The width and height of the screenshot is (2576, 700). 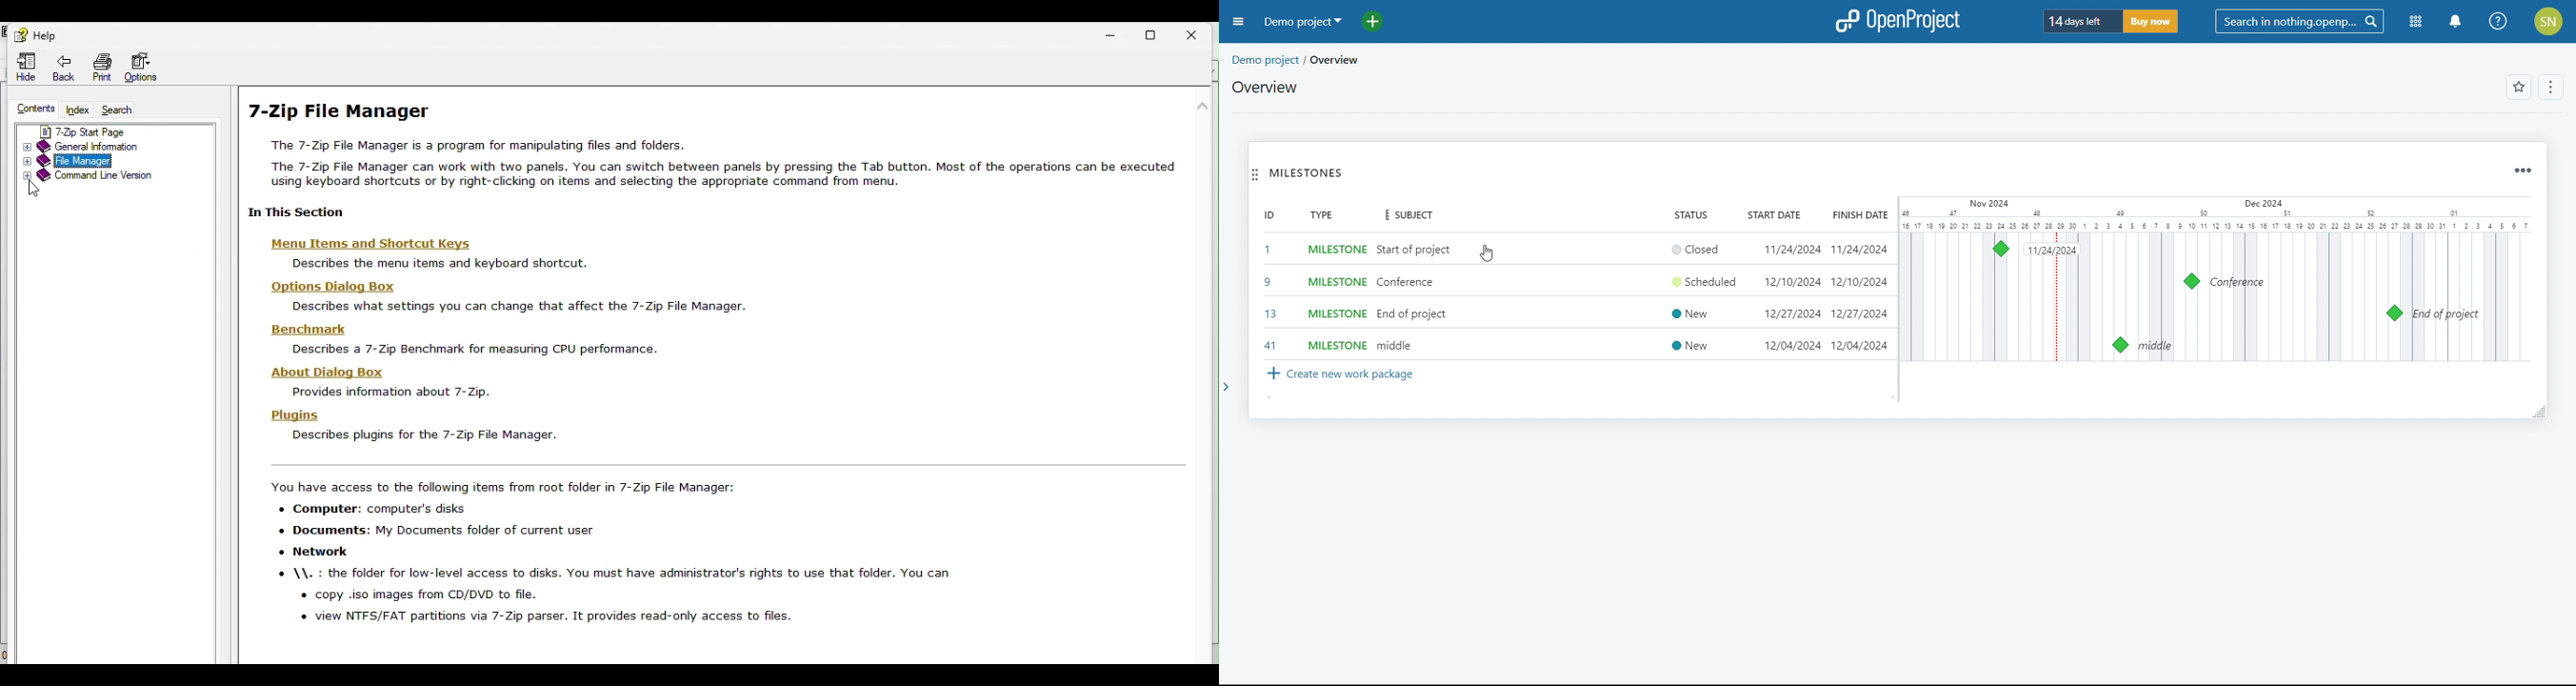 What do you see at coordinates (93, 147) in the screenshot?
I see `General information` at bounding box center [93, 147].